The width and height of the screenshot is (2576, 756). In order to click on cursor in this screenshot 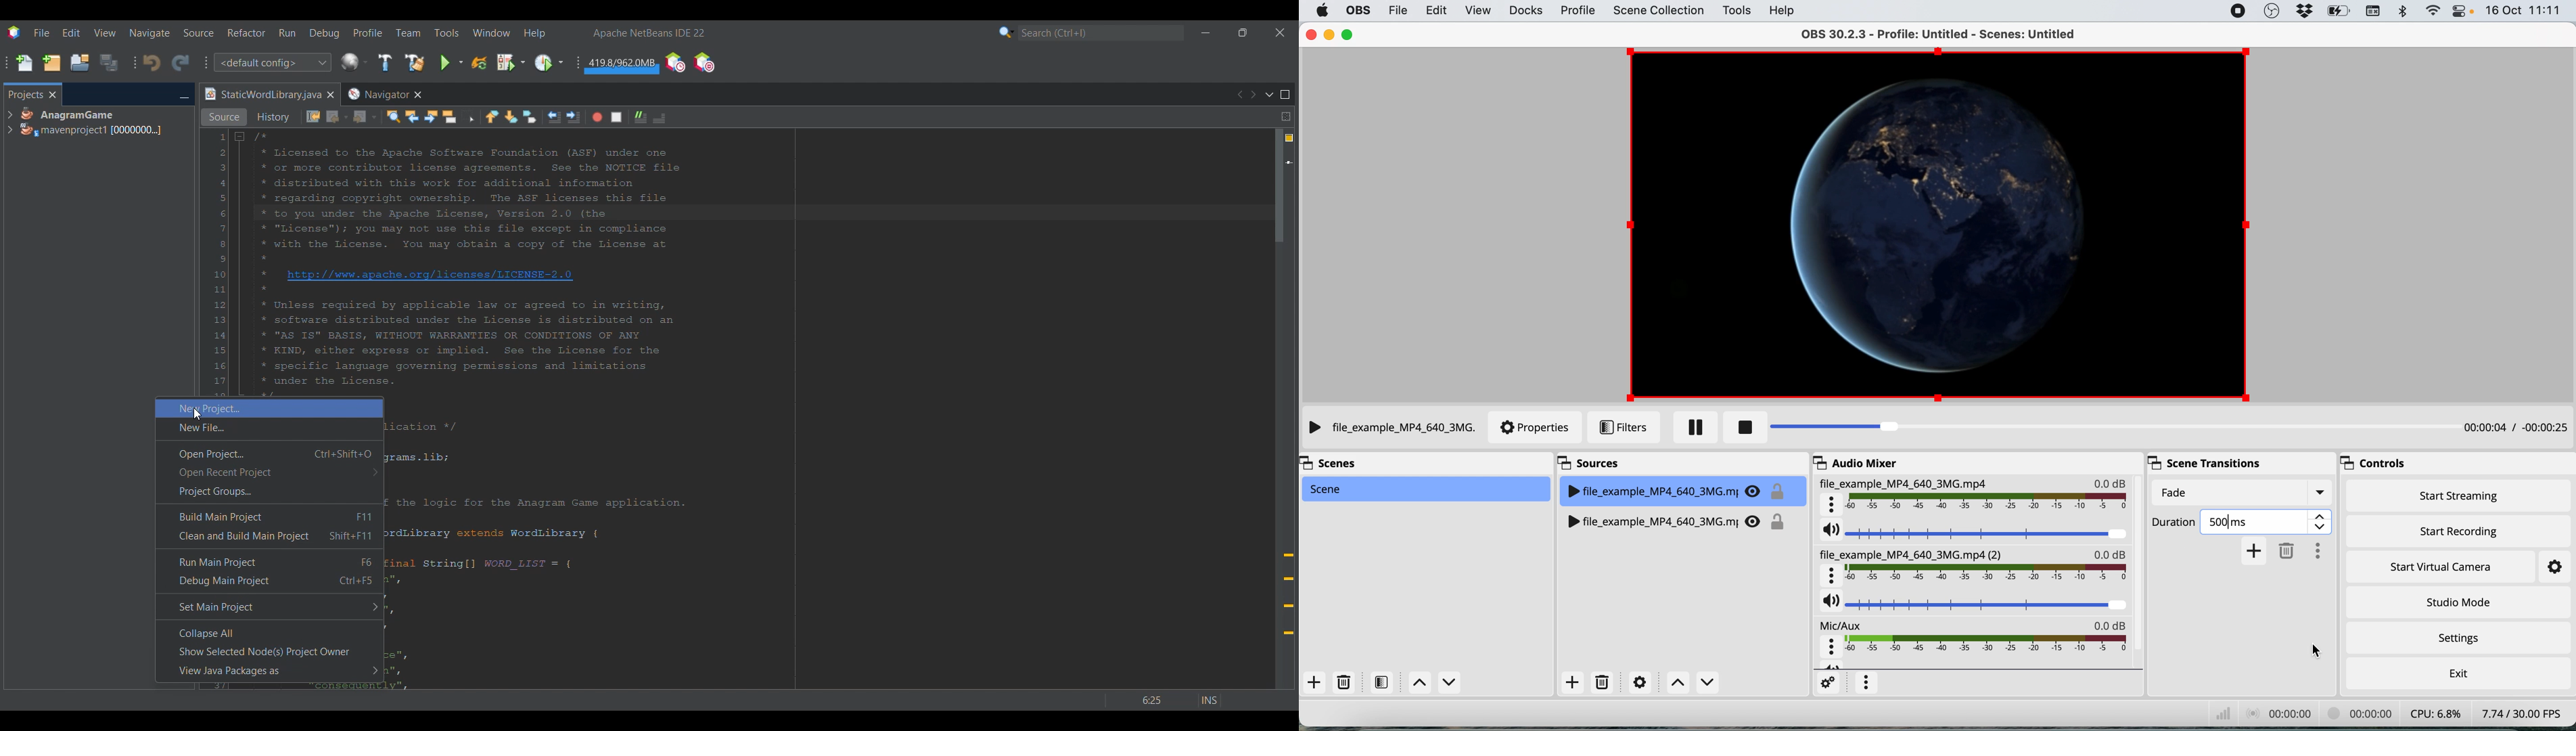, I will do `click(2324, 652)`.